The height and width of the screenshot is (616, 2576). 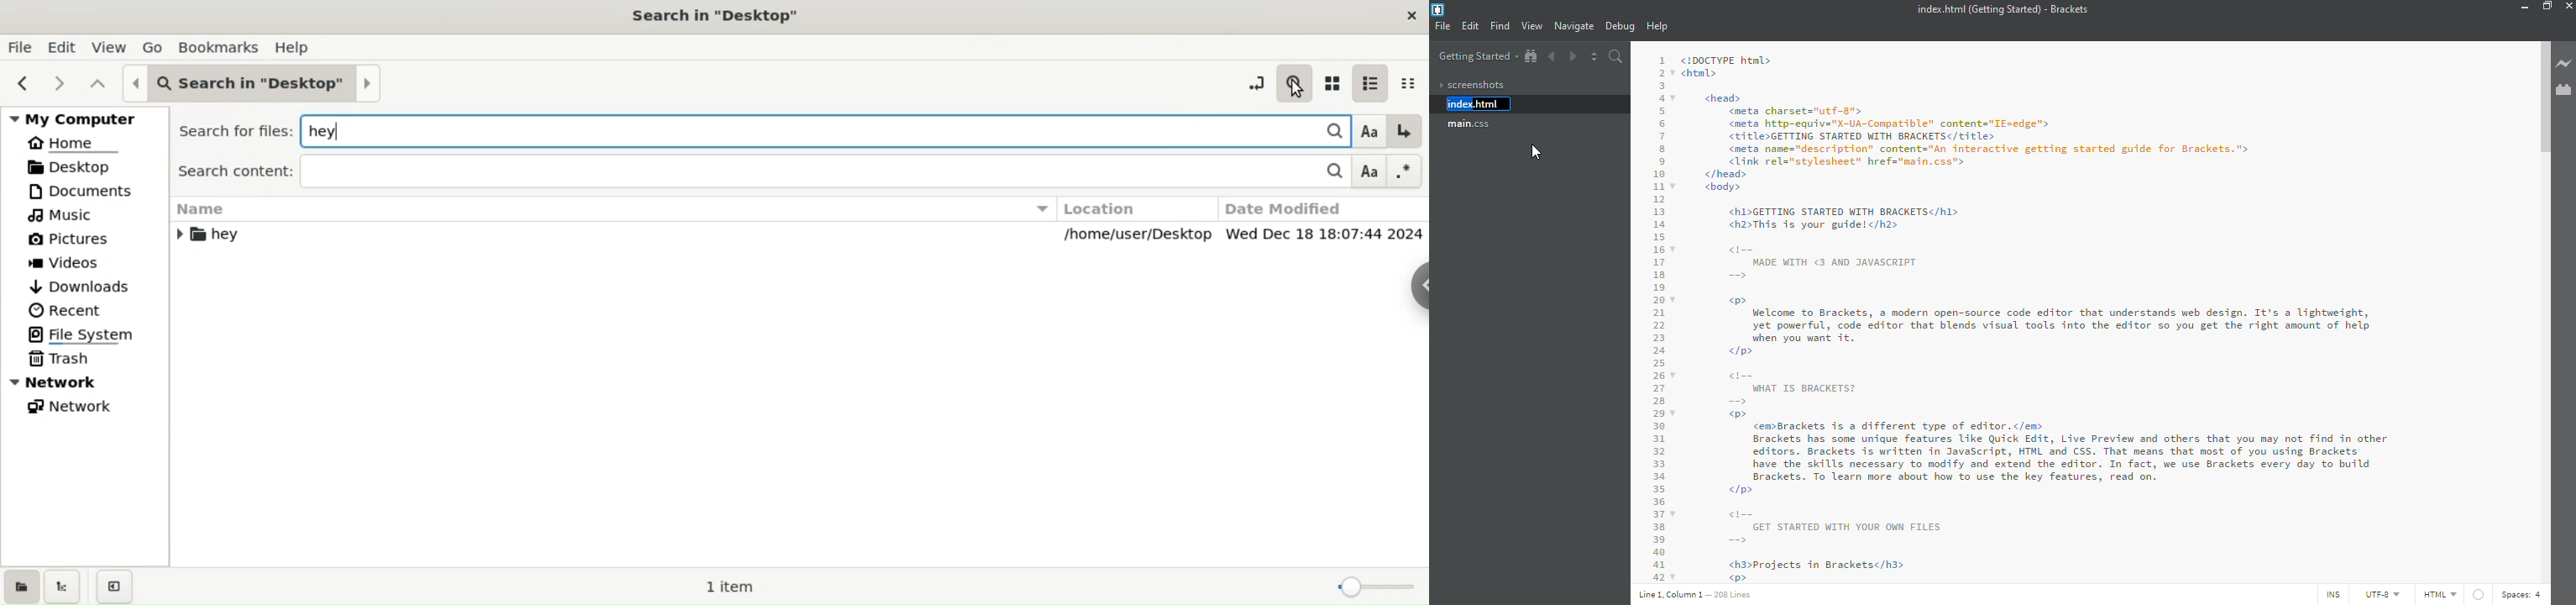 I want to click on search content, so click(x=794, y=171).